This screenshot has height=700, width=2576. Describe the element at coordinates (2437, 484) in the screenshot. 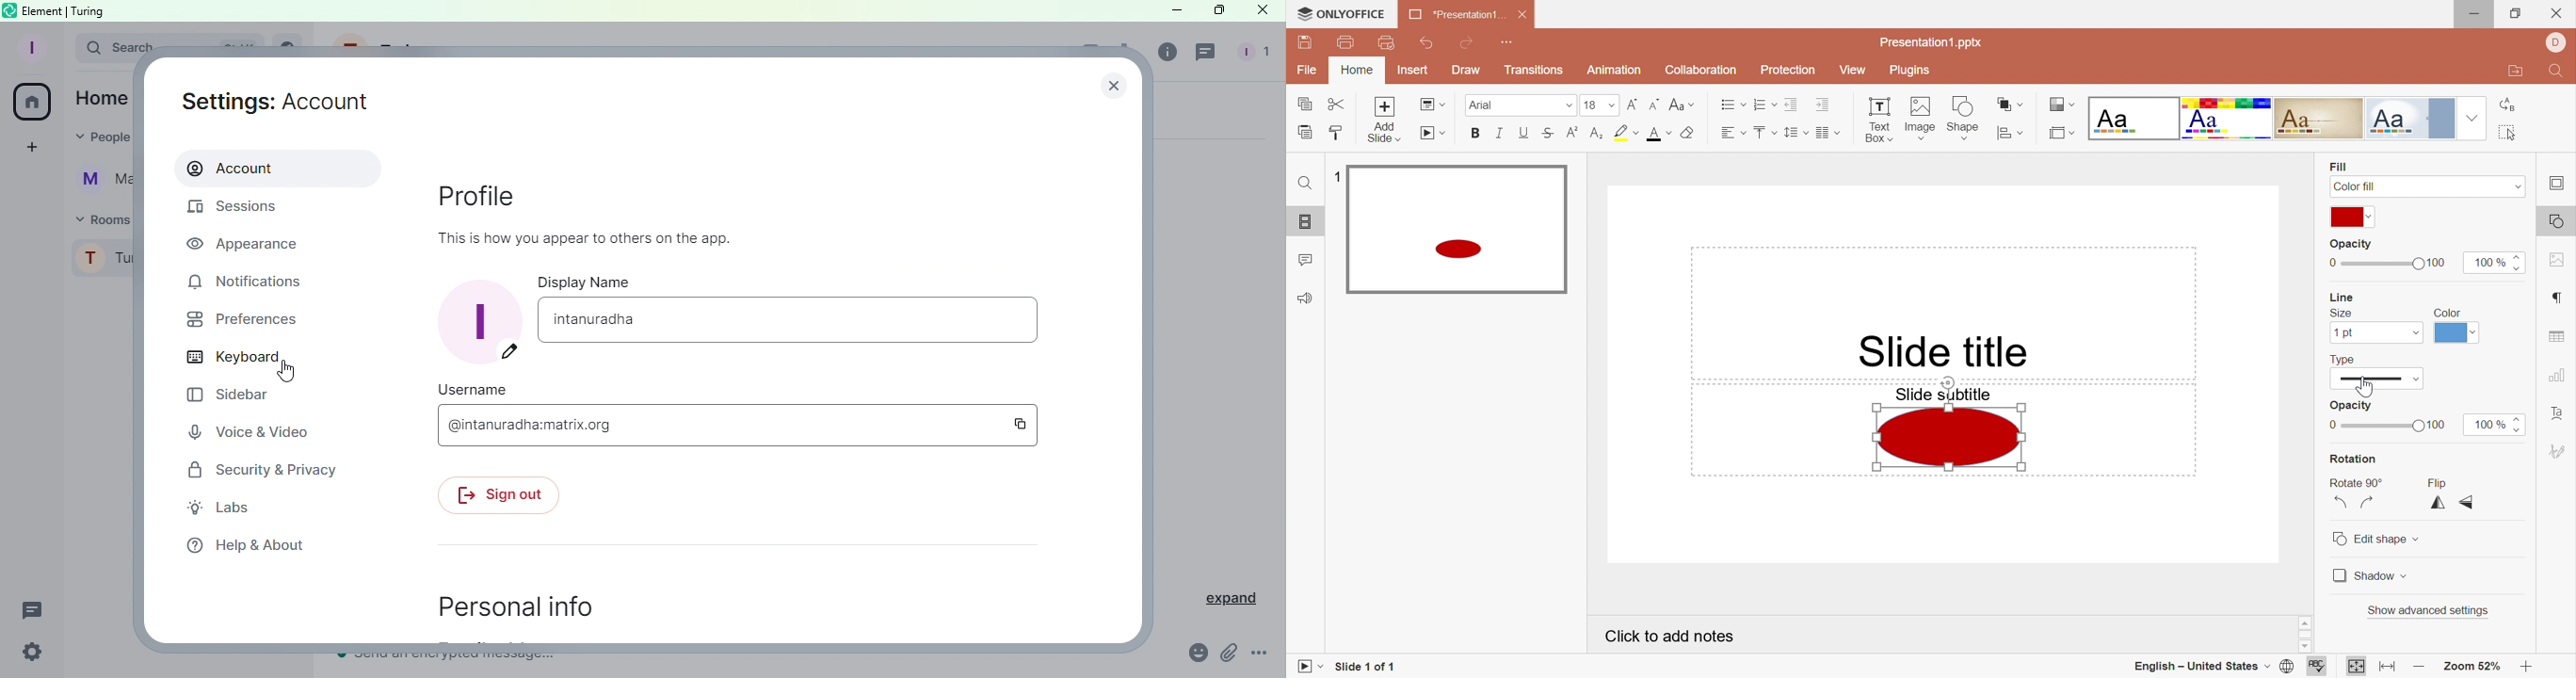

I see `Flip` at that location.